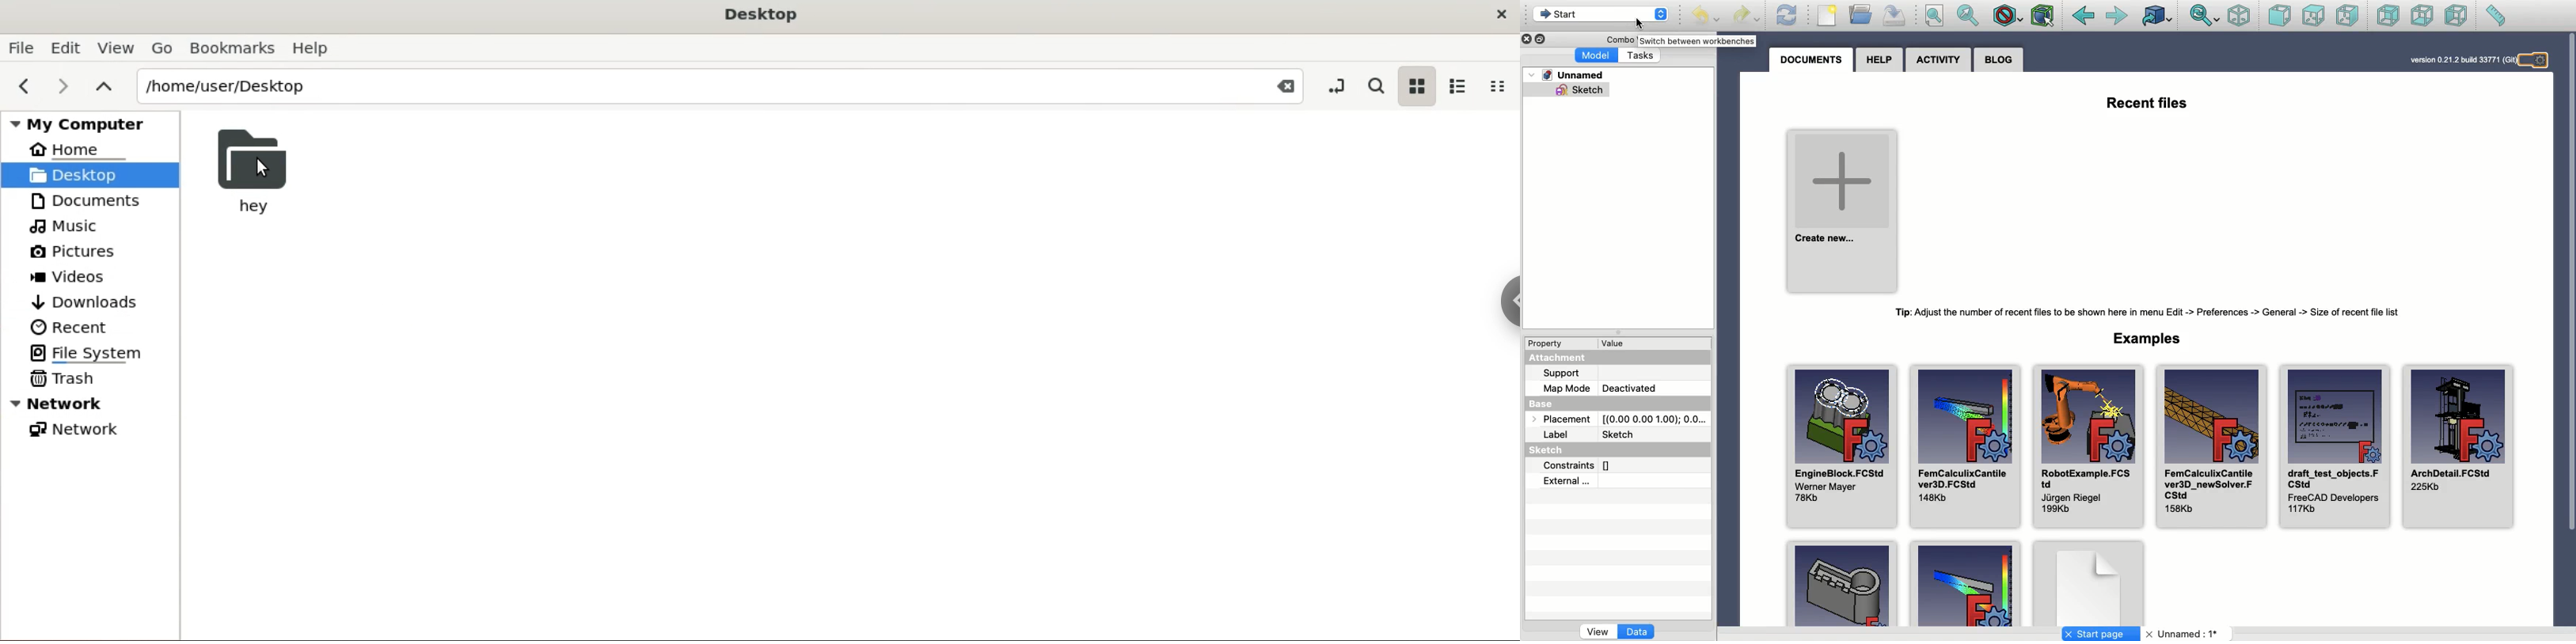 The width and height of the screenshot is (2576, 644). What do you see at coordinates (1554, 359) in the screenshot?
I see `Attachment` at bounding box center [1554, 359].